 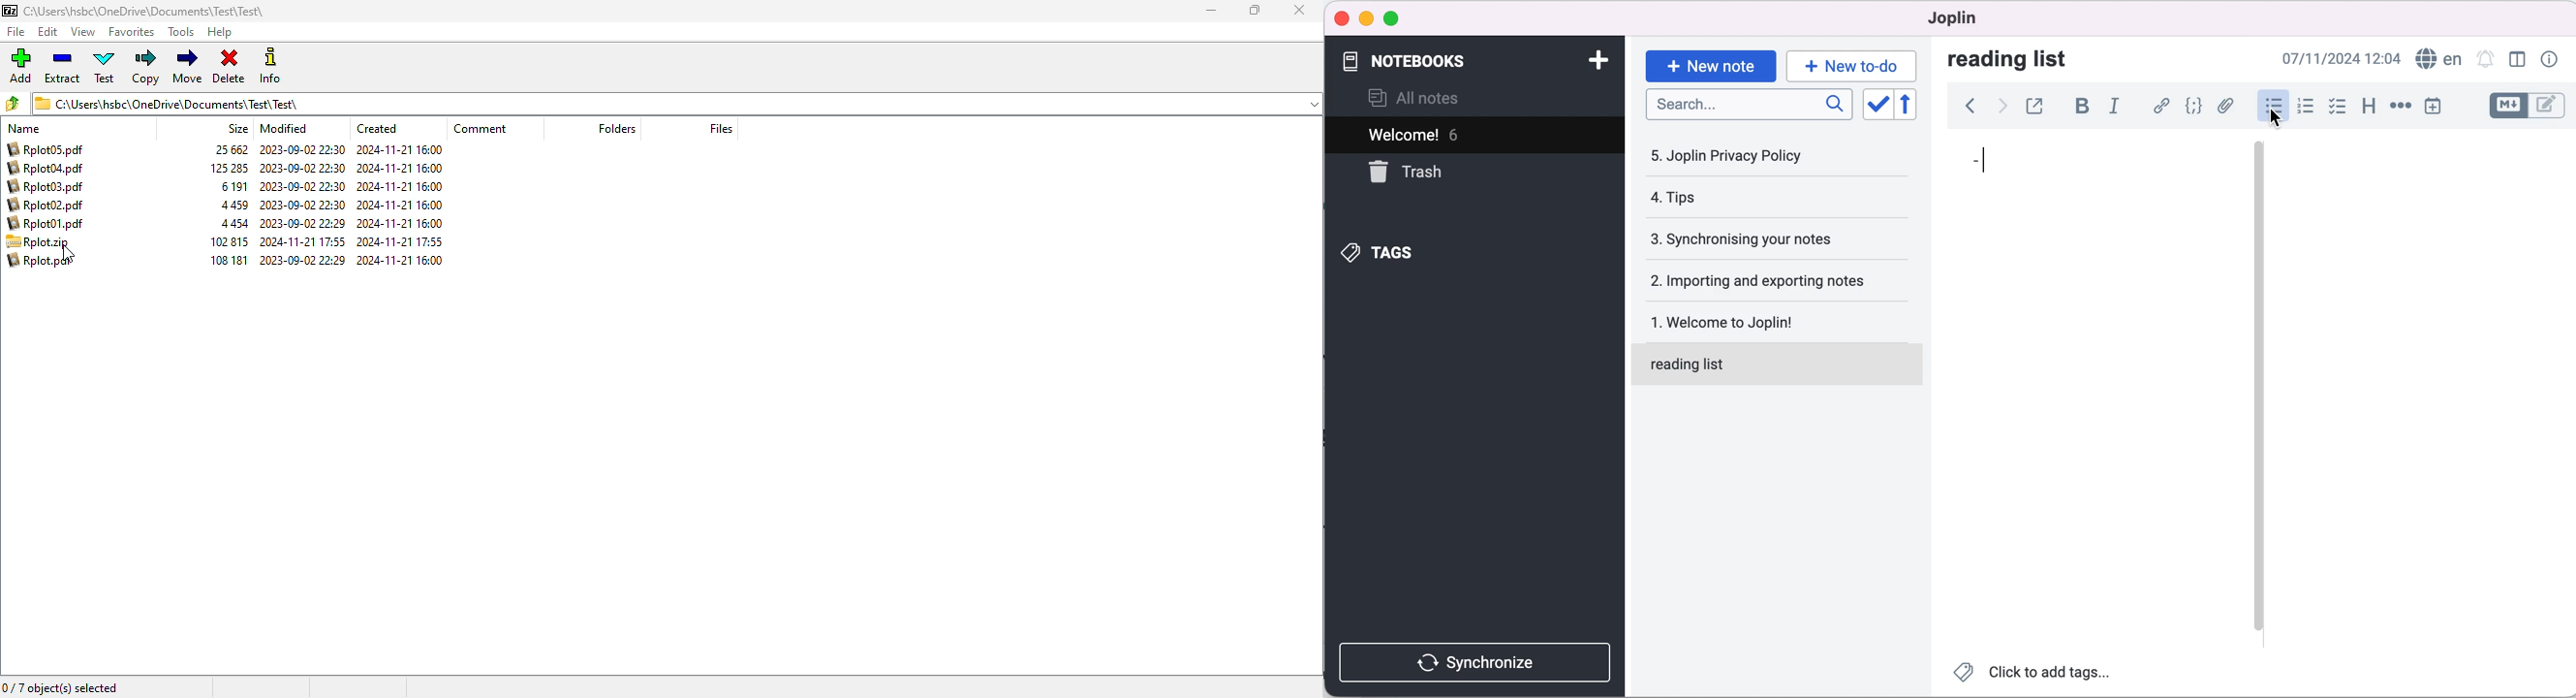 I want to click on notebooks, so click(x=1459, y=61).